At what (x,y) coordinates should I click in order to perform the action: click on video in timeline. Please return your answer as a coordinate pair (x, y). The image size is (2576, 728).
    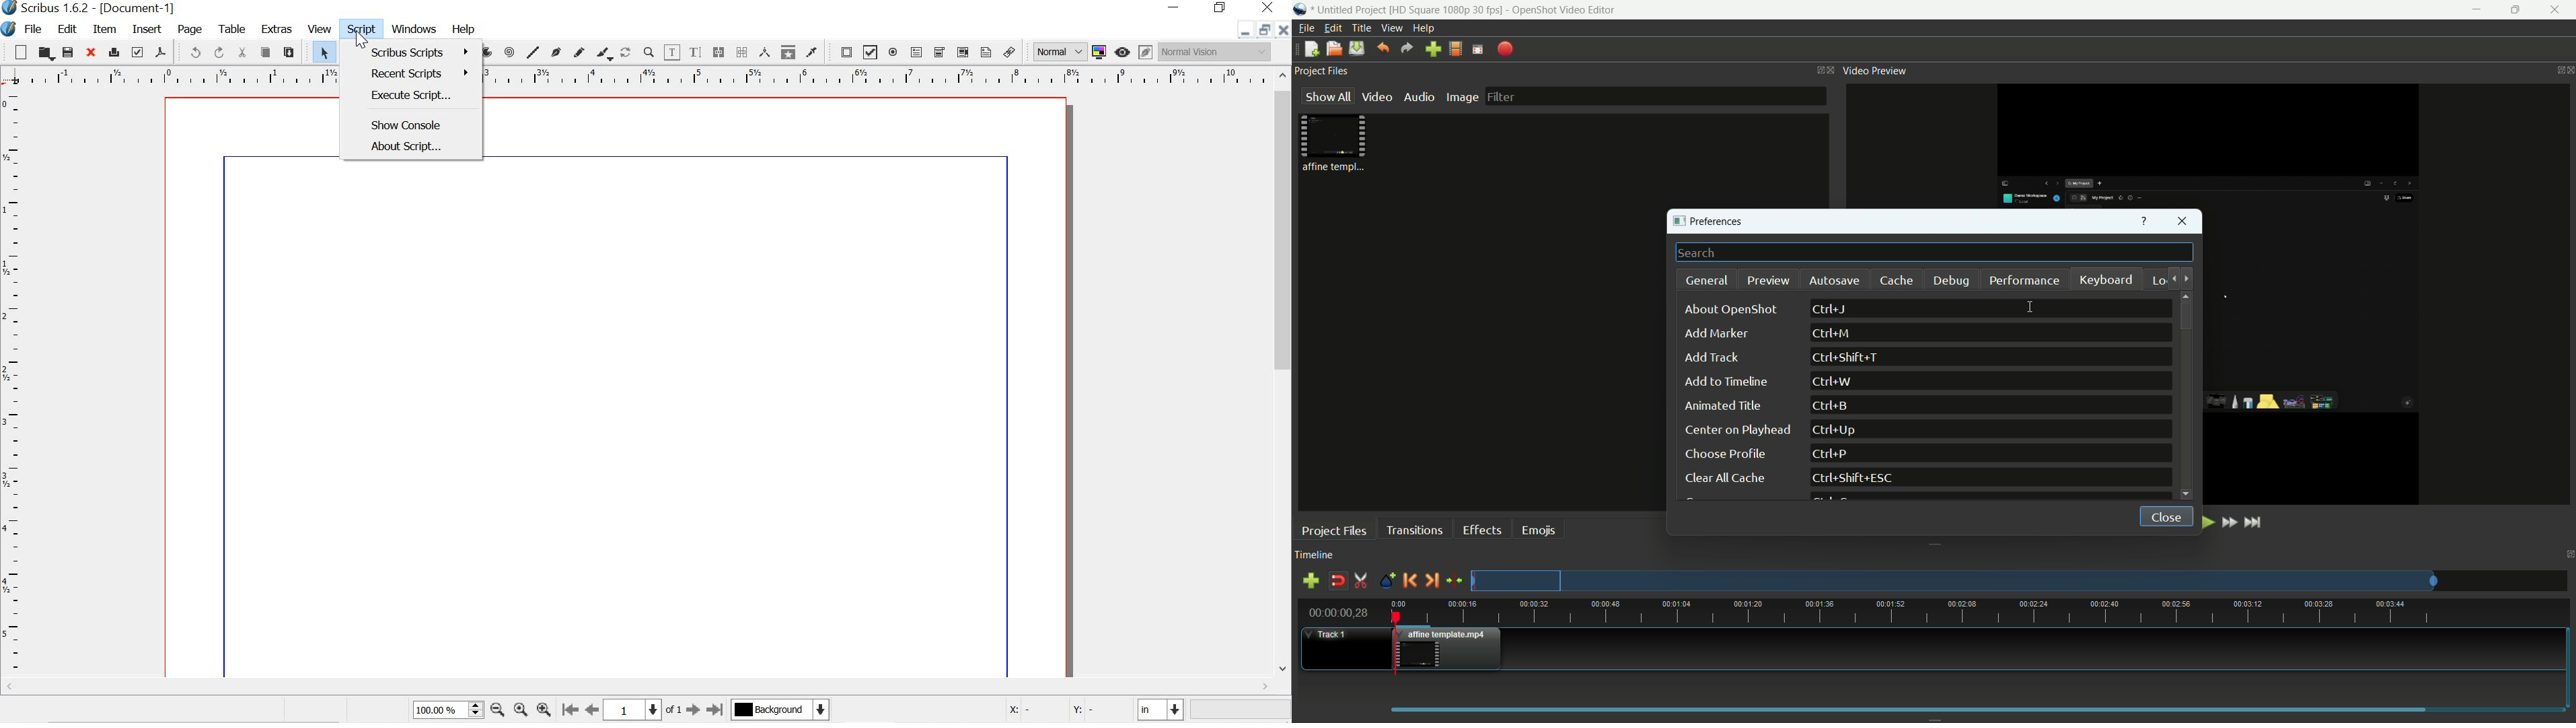
    Looking at the image, I should click on (1450, 649).